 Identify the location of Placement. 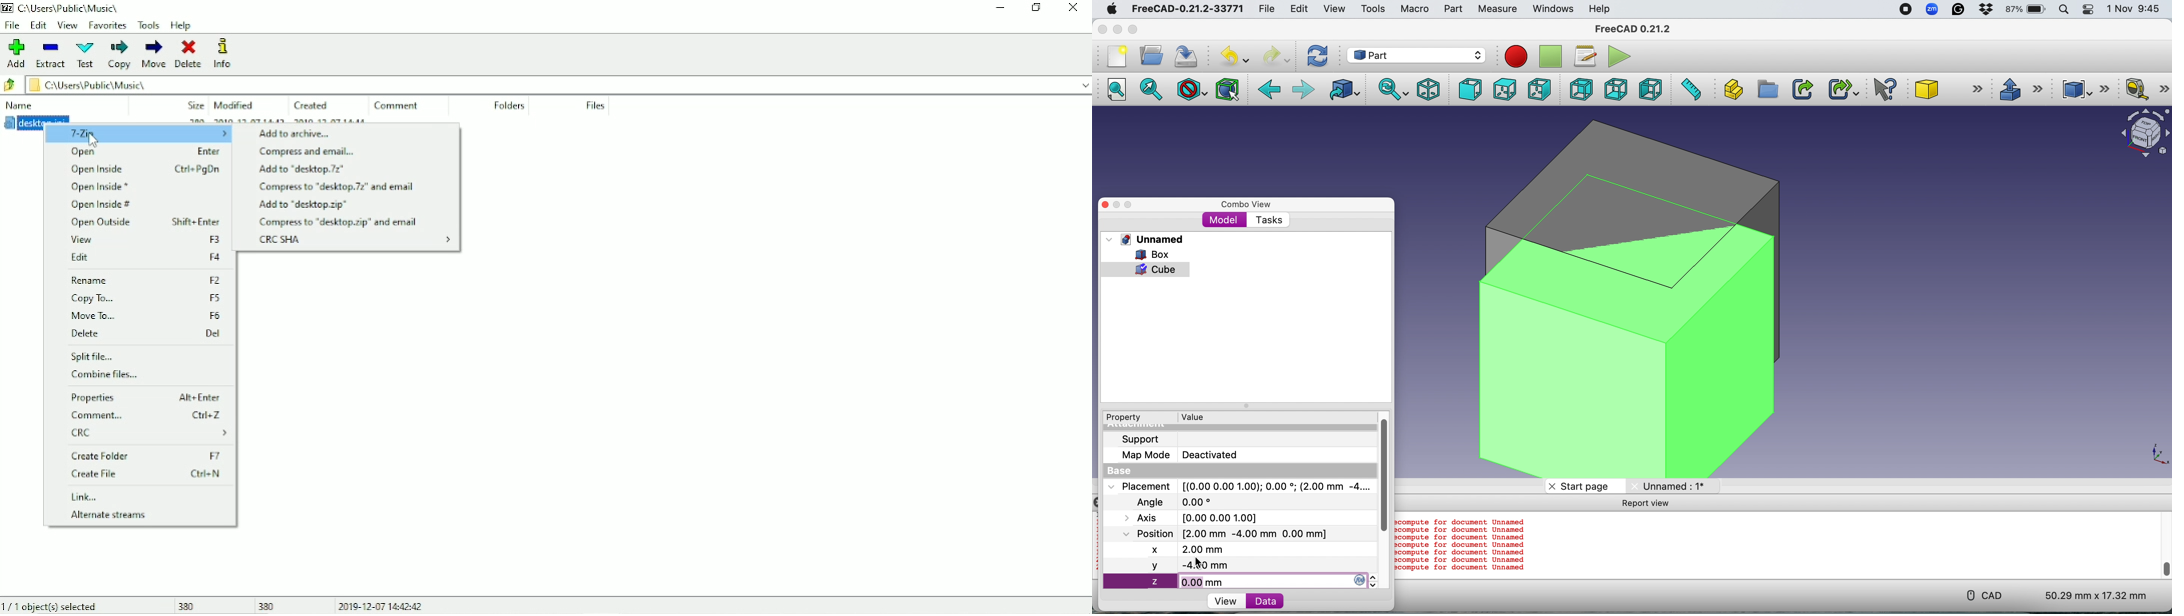
(1242, 487).